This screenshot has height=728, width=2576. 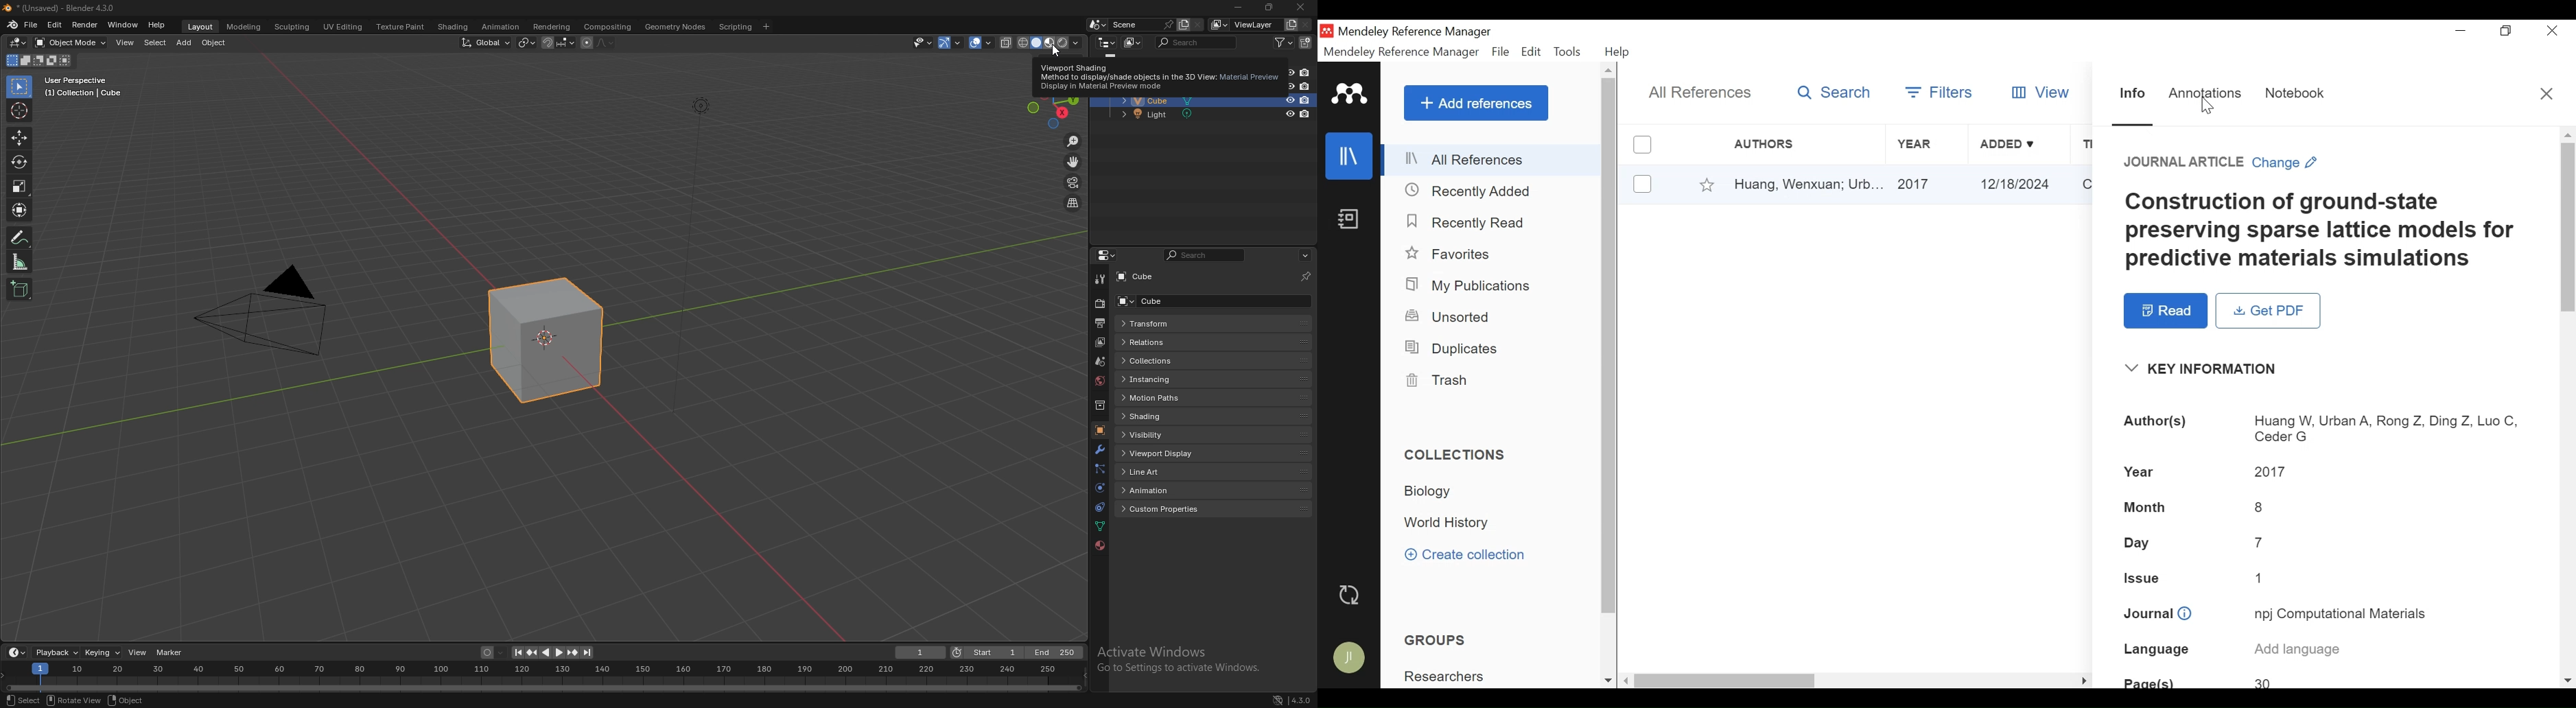 What do you see at coordinates (2342, 613) in the screenshot?
I see `npj Computational Materials` at bounding box center [2342, 613].